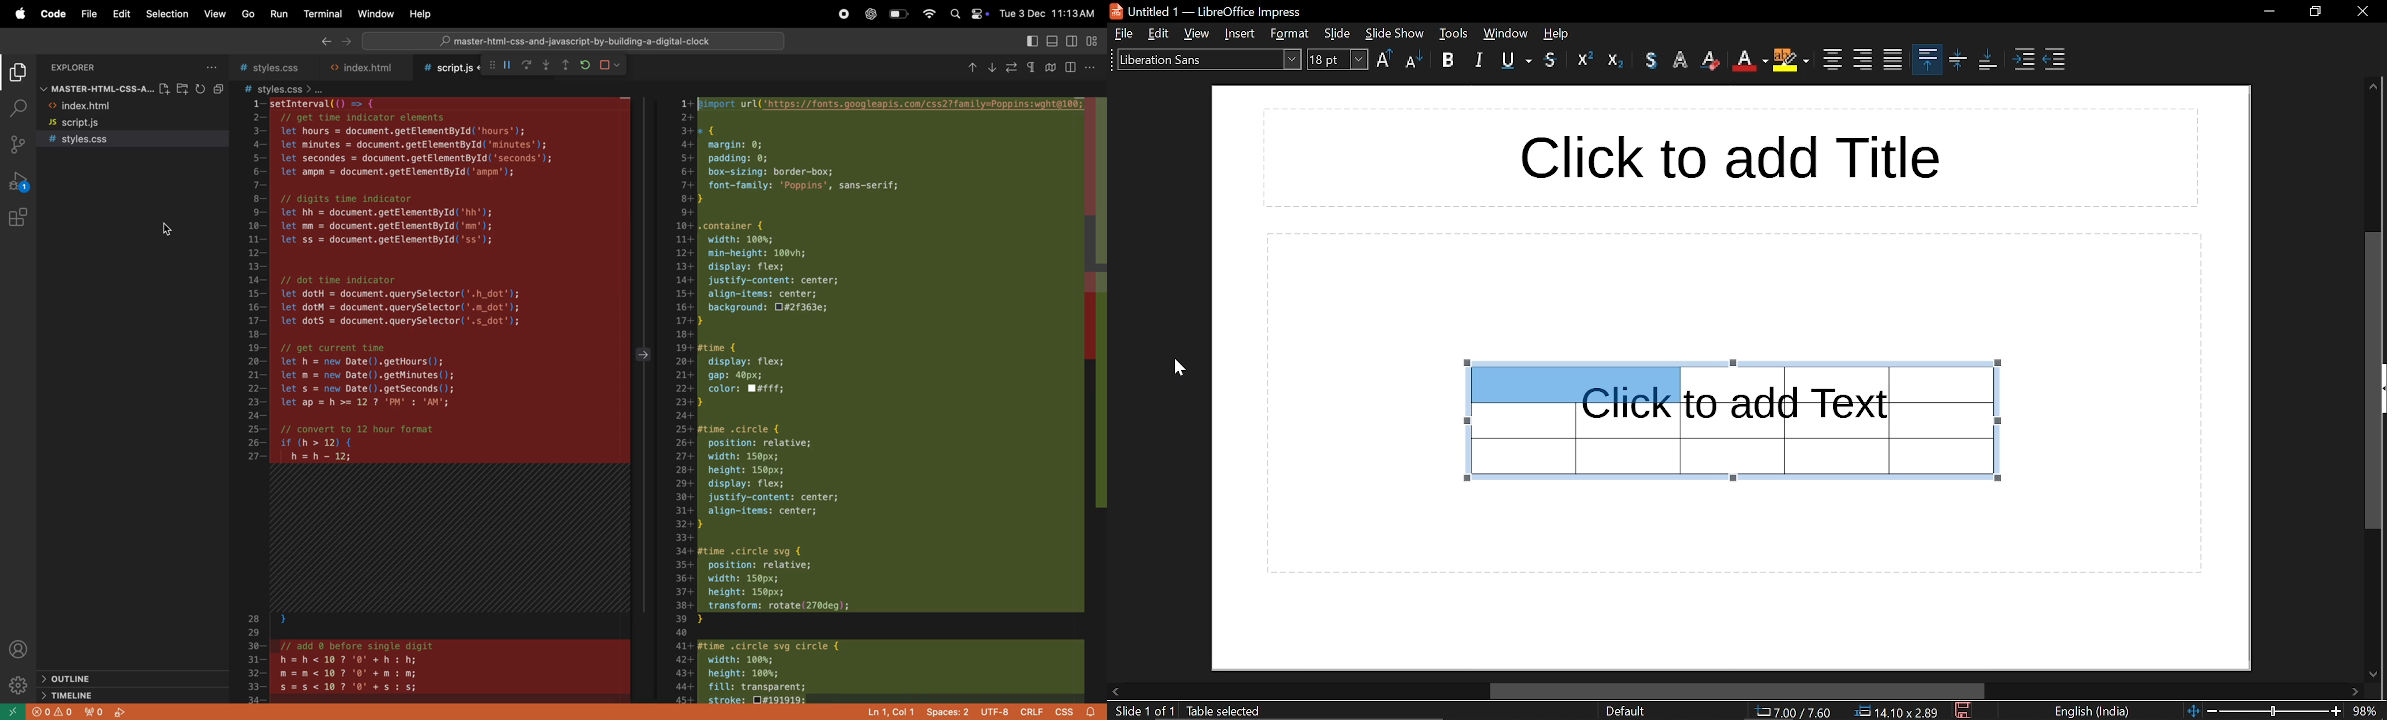  I want to click on restore down, so click(2316, 11).